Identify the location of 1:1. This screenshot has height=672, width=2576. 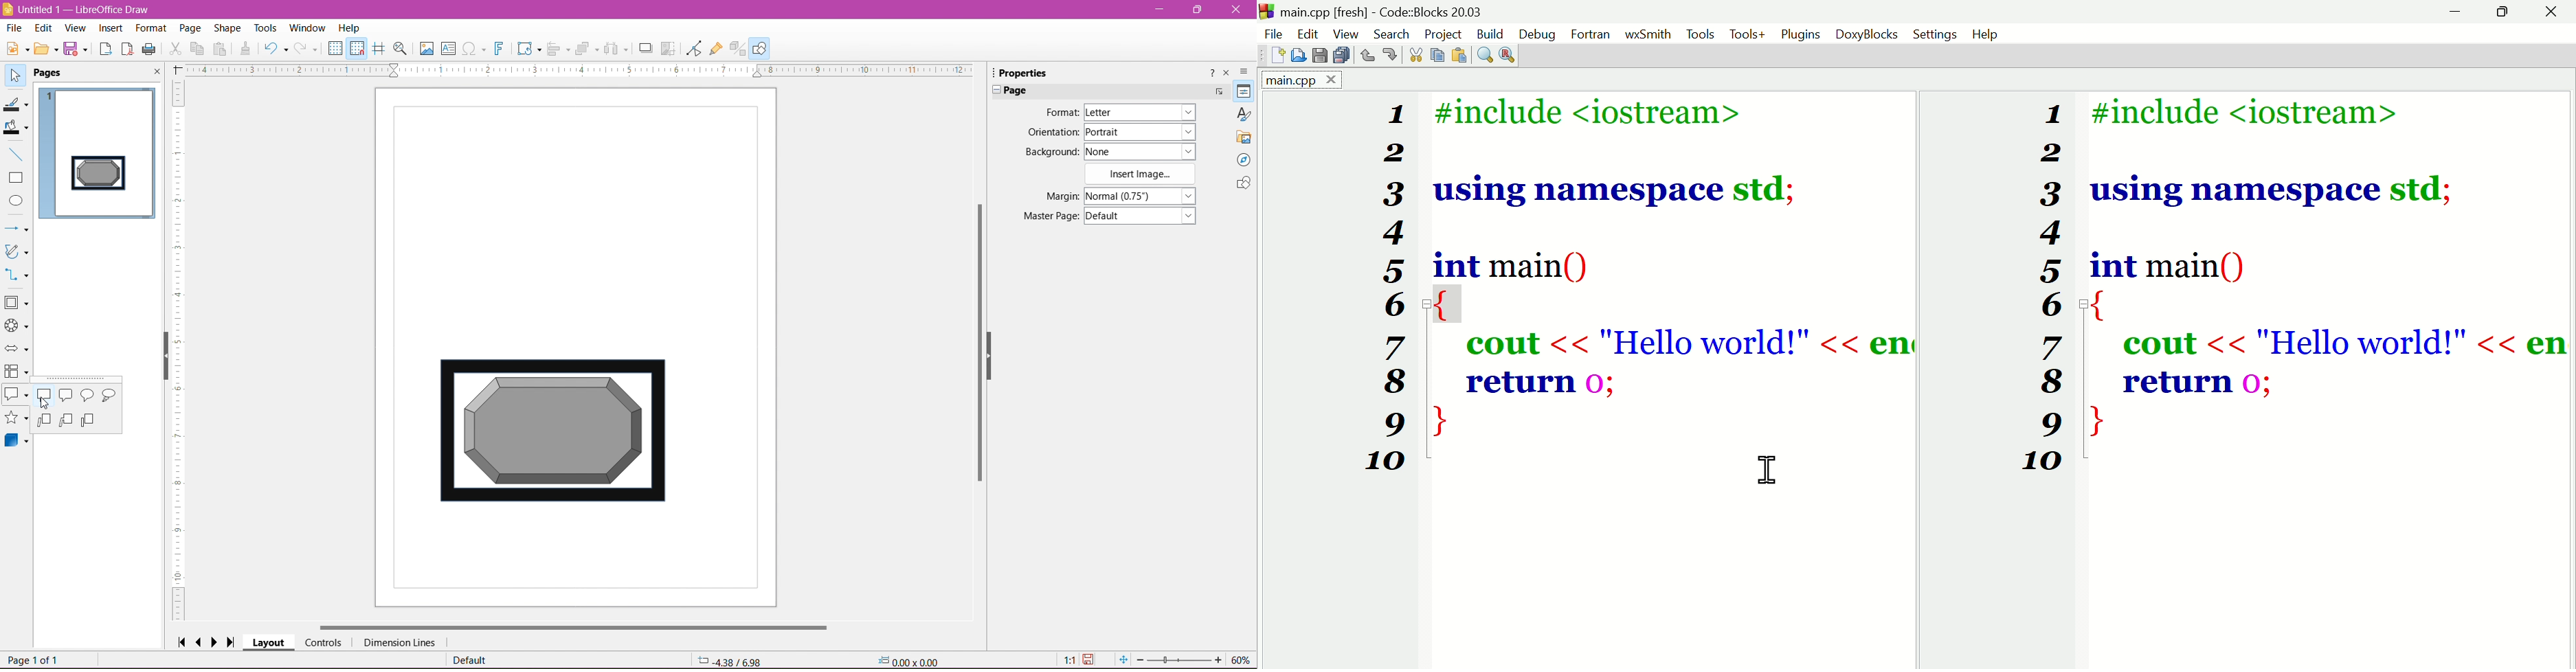
(1068, 660).